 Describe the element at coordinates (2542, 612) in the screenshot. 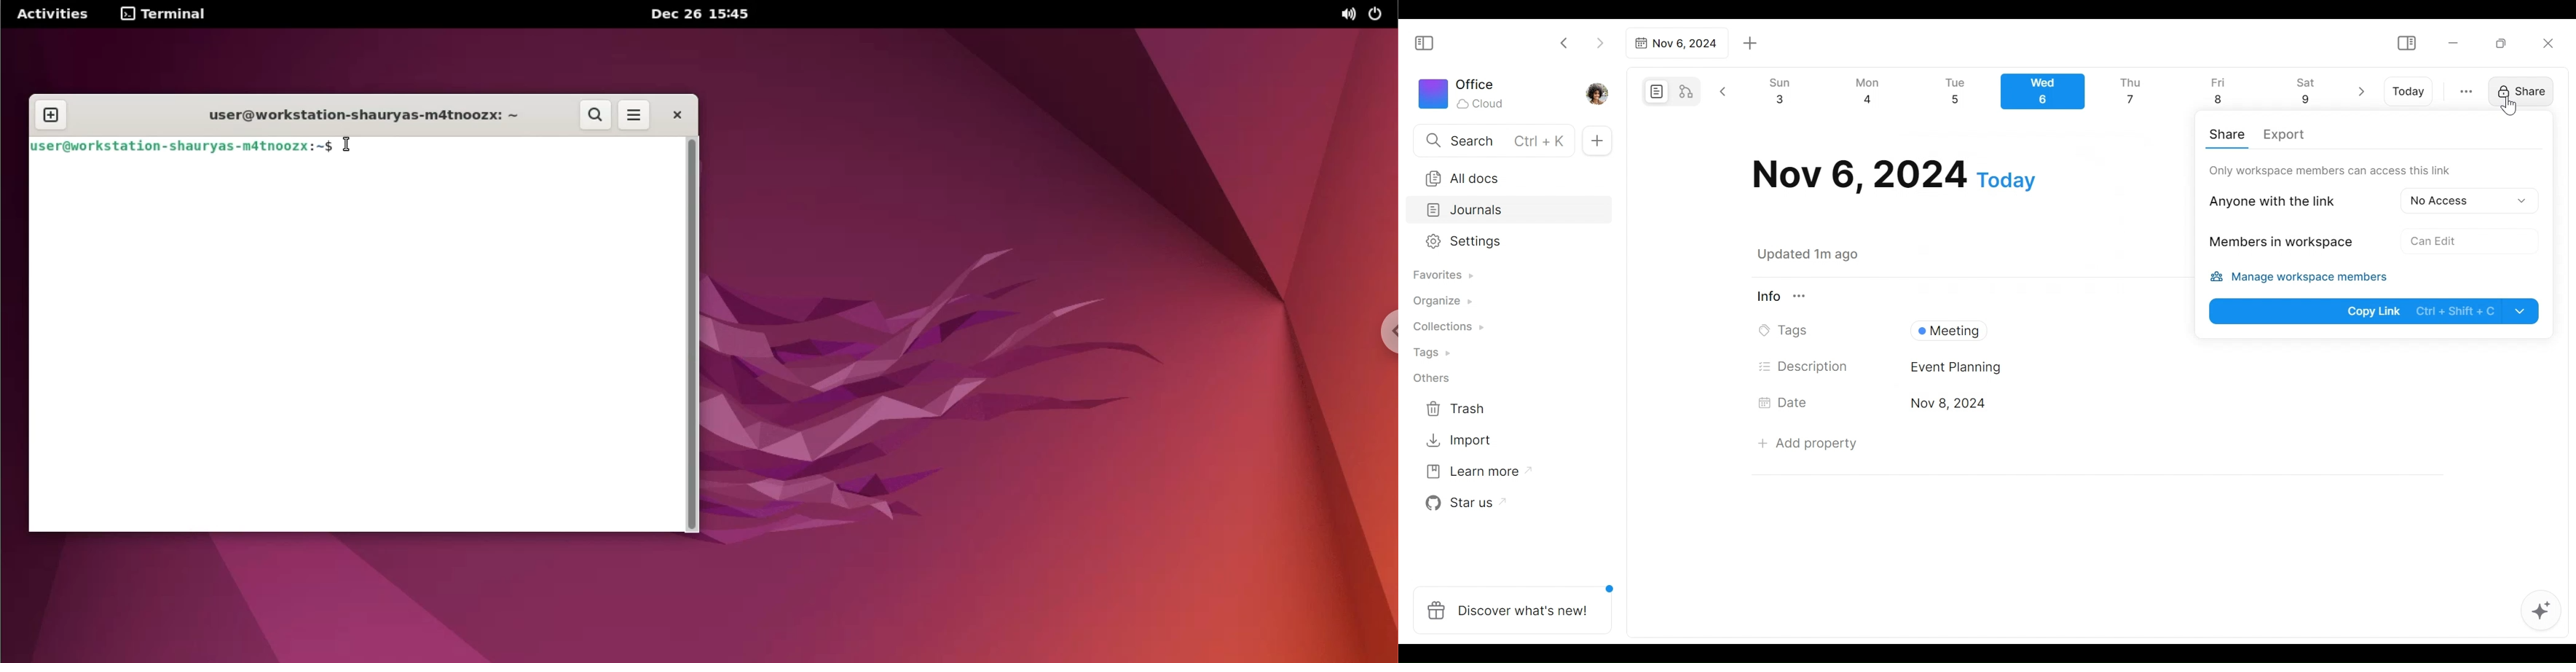

I see `AFFiNE AI` at that location.